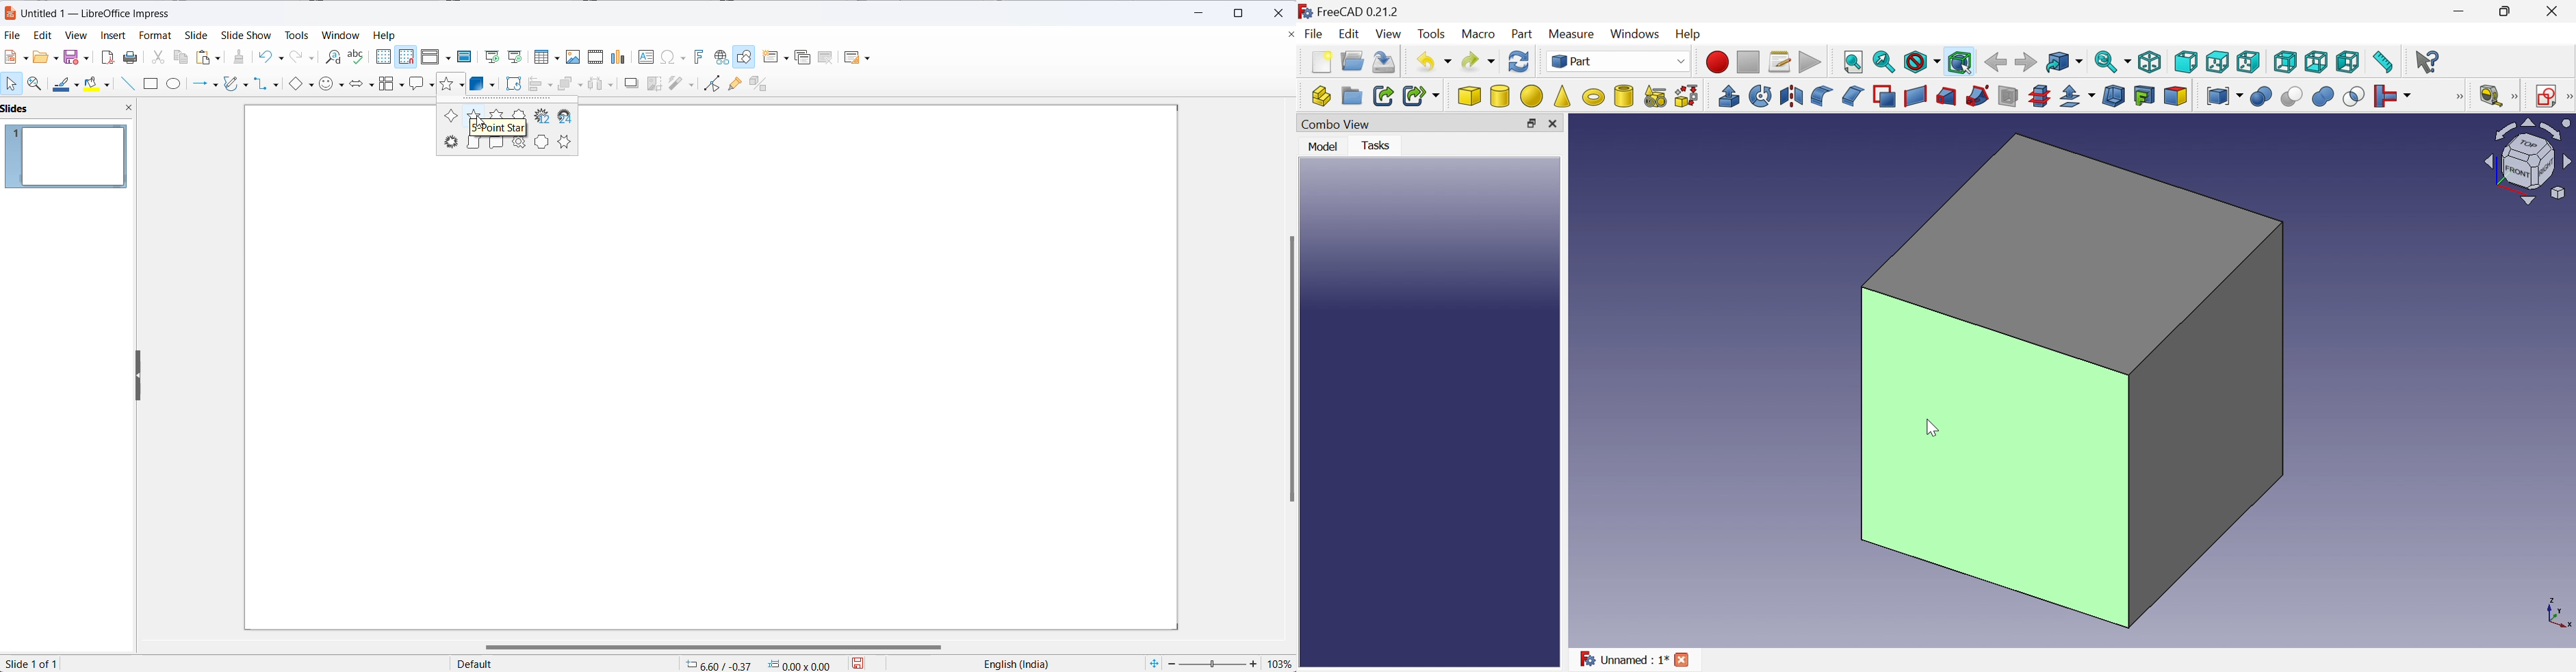 The height and width of the screenshot is (672, 2576). What do you see at coordinates (515, 58) in the screenshot?
I see `start from current slide` at bounding box center [515, 58].